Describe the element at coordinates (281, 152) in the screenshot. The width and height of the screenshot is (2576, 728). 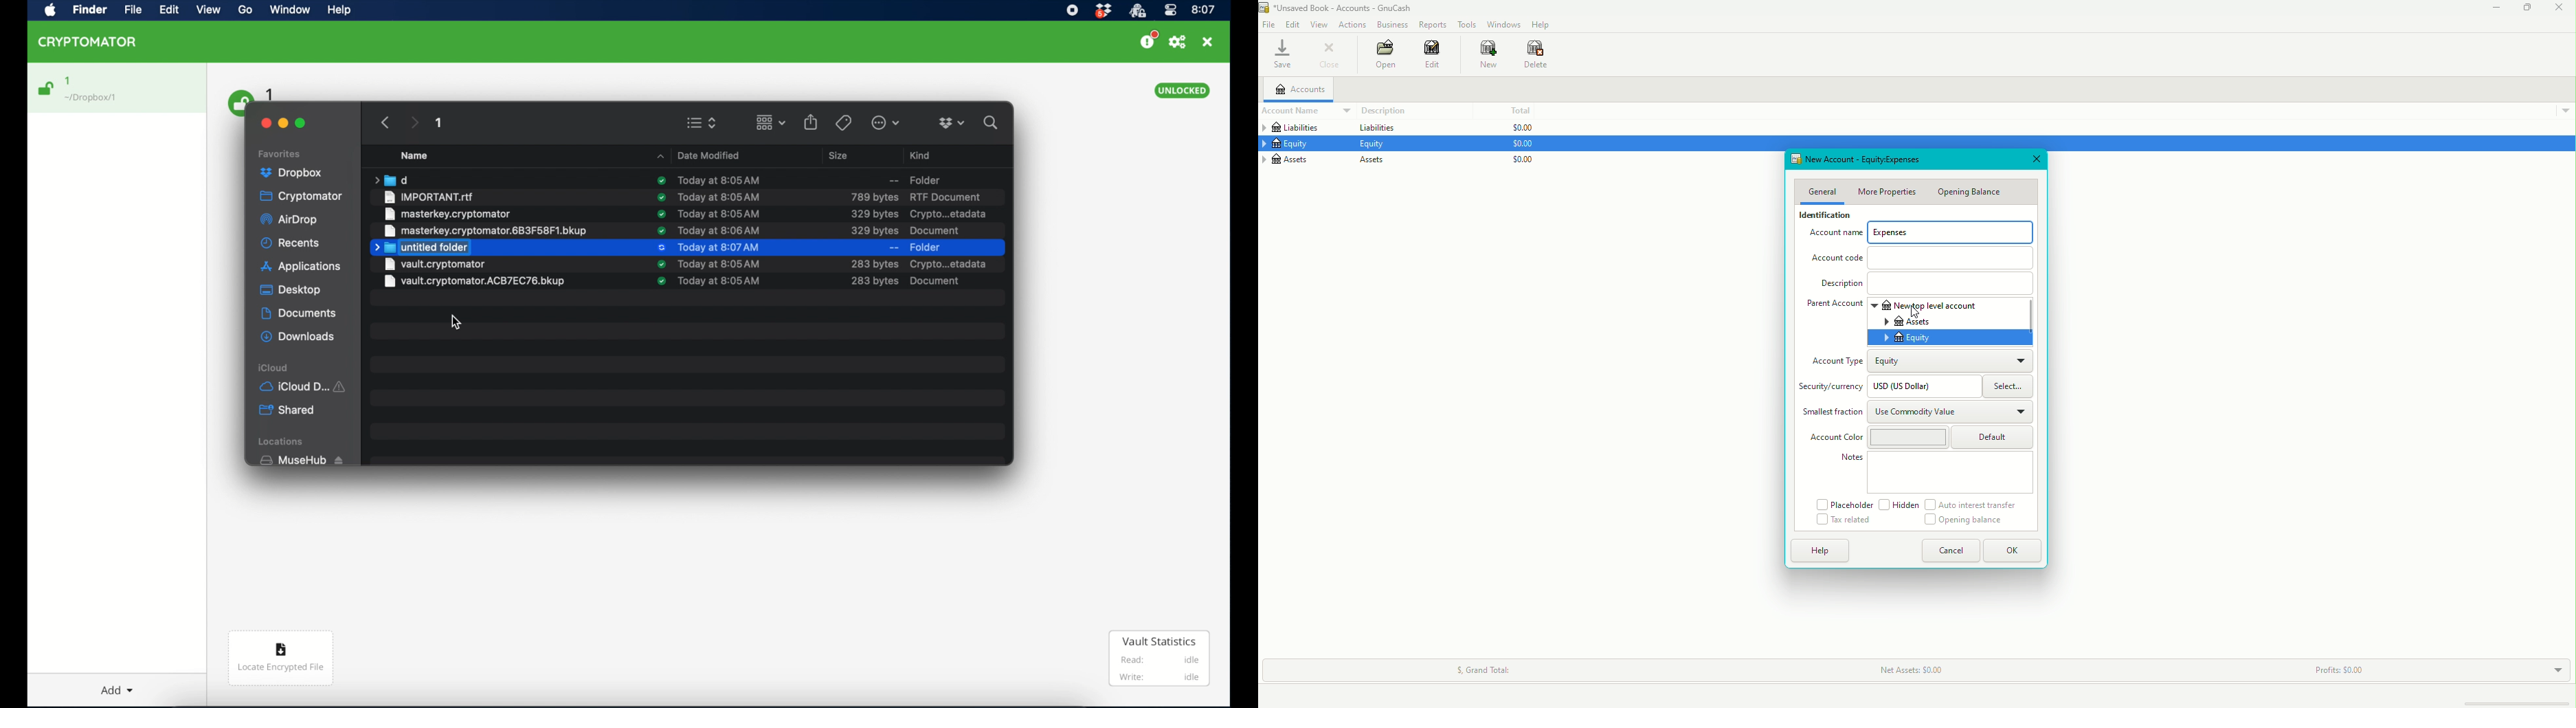
I see `favorites` at that location.